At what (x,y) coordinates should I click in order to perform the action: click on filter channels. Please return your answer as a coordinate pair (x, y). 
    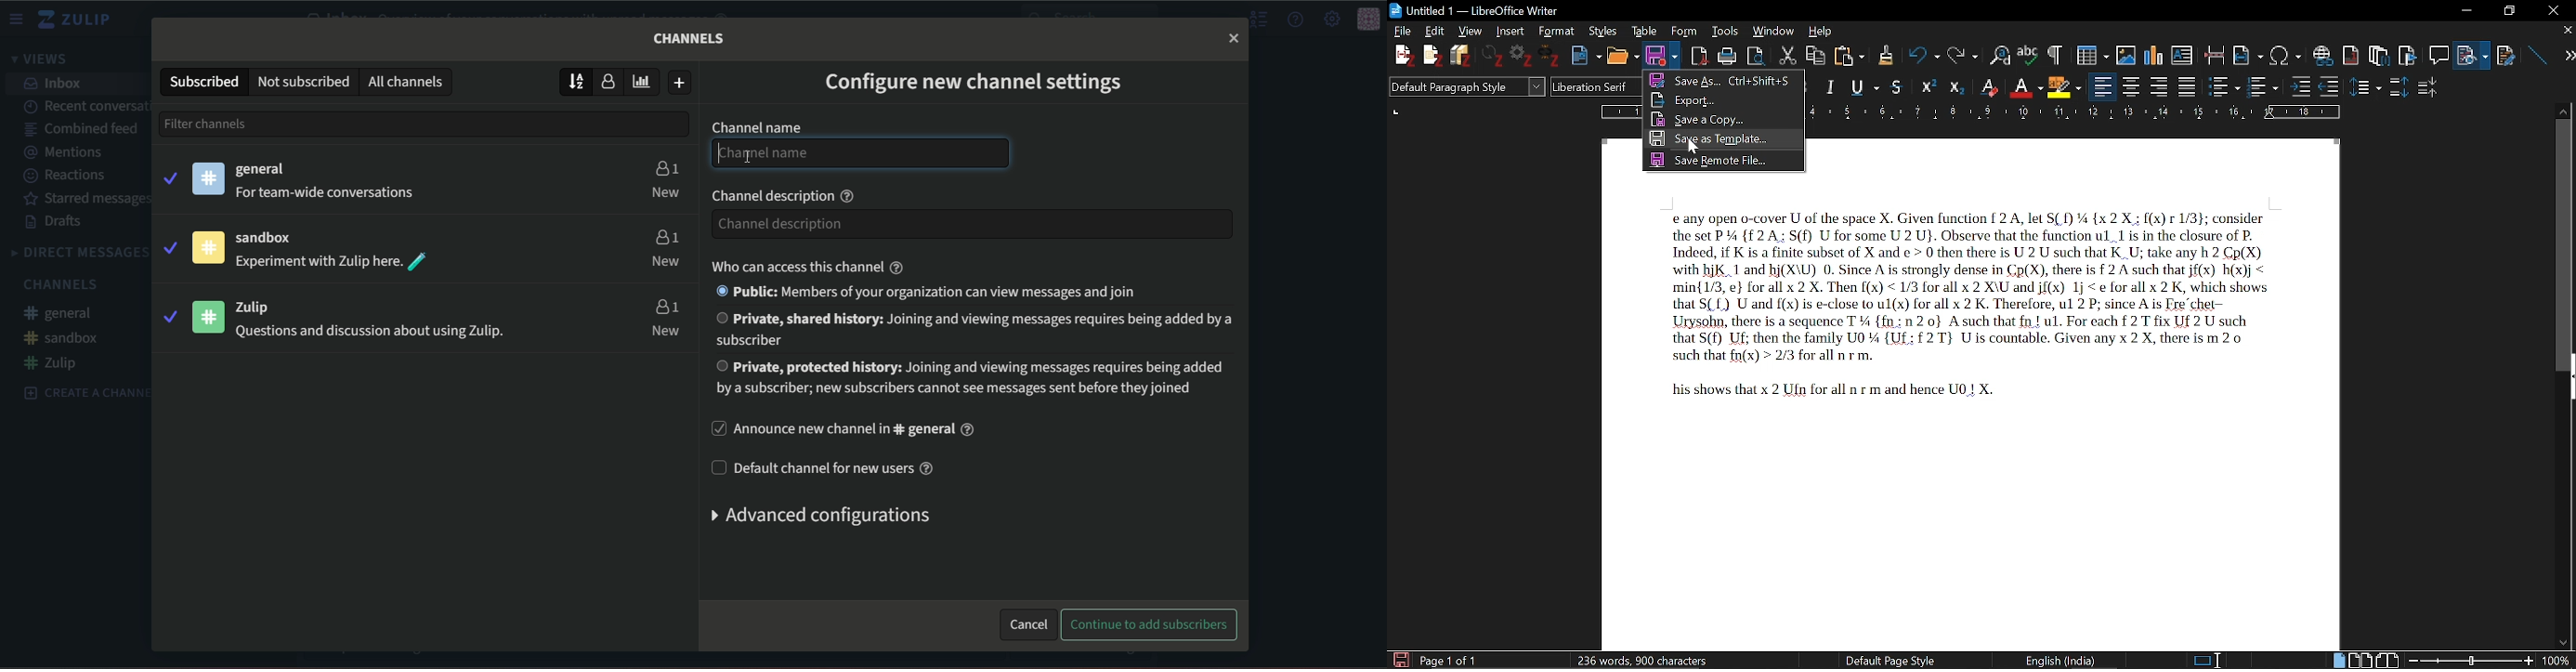
    Looking at the image, I should click on (235, 123).